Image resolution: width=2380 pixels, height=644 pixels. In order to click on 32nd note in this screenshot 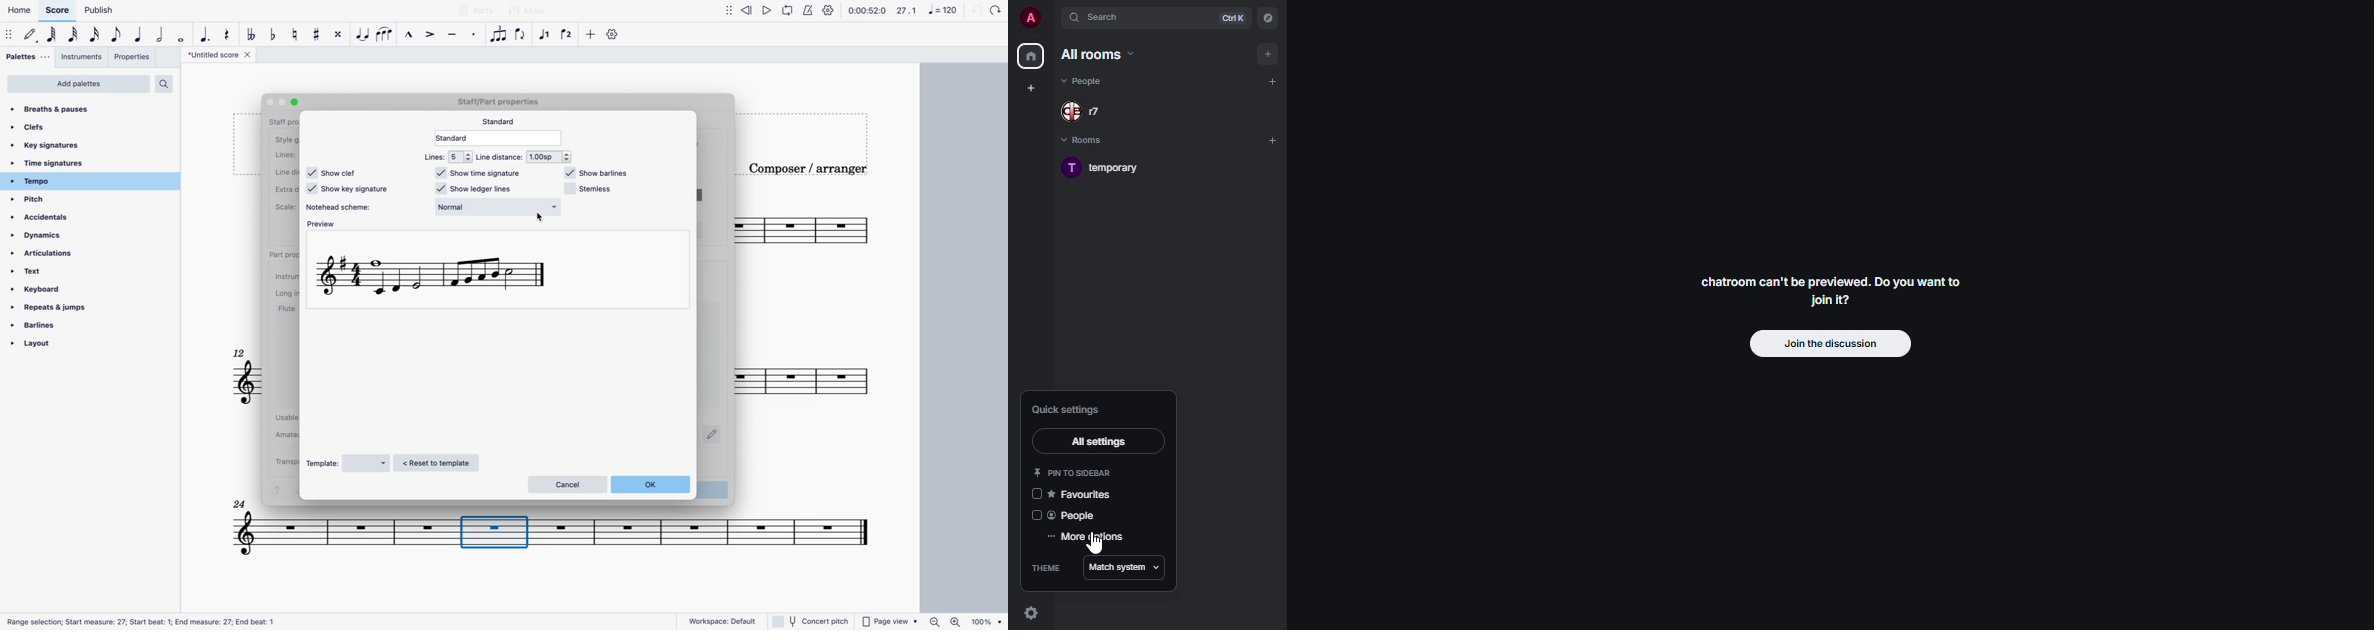, I will do `click(74, 35)`.